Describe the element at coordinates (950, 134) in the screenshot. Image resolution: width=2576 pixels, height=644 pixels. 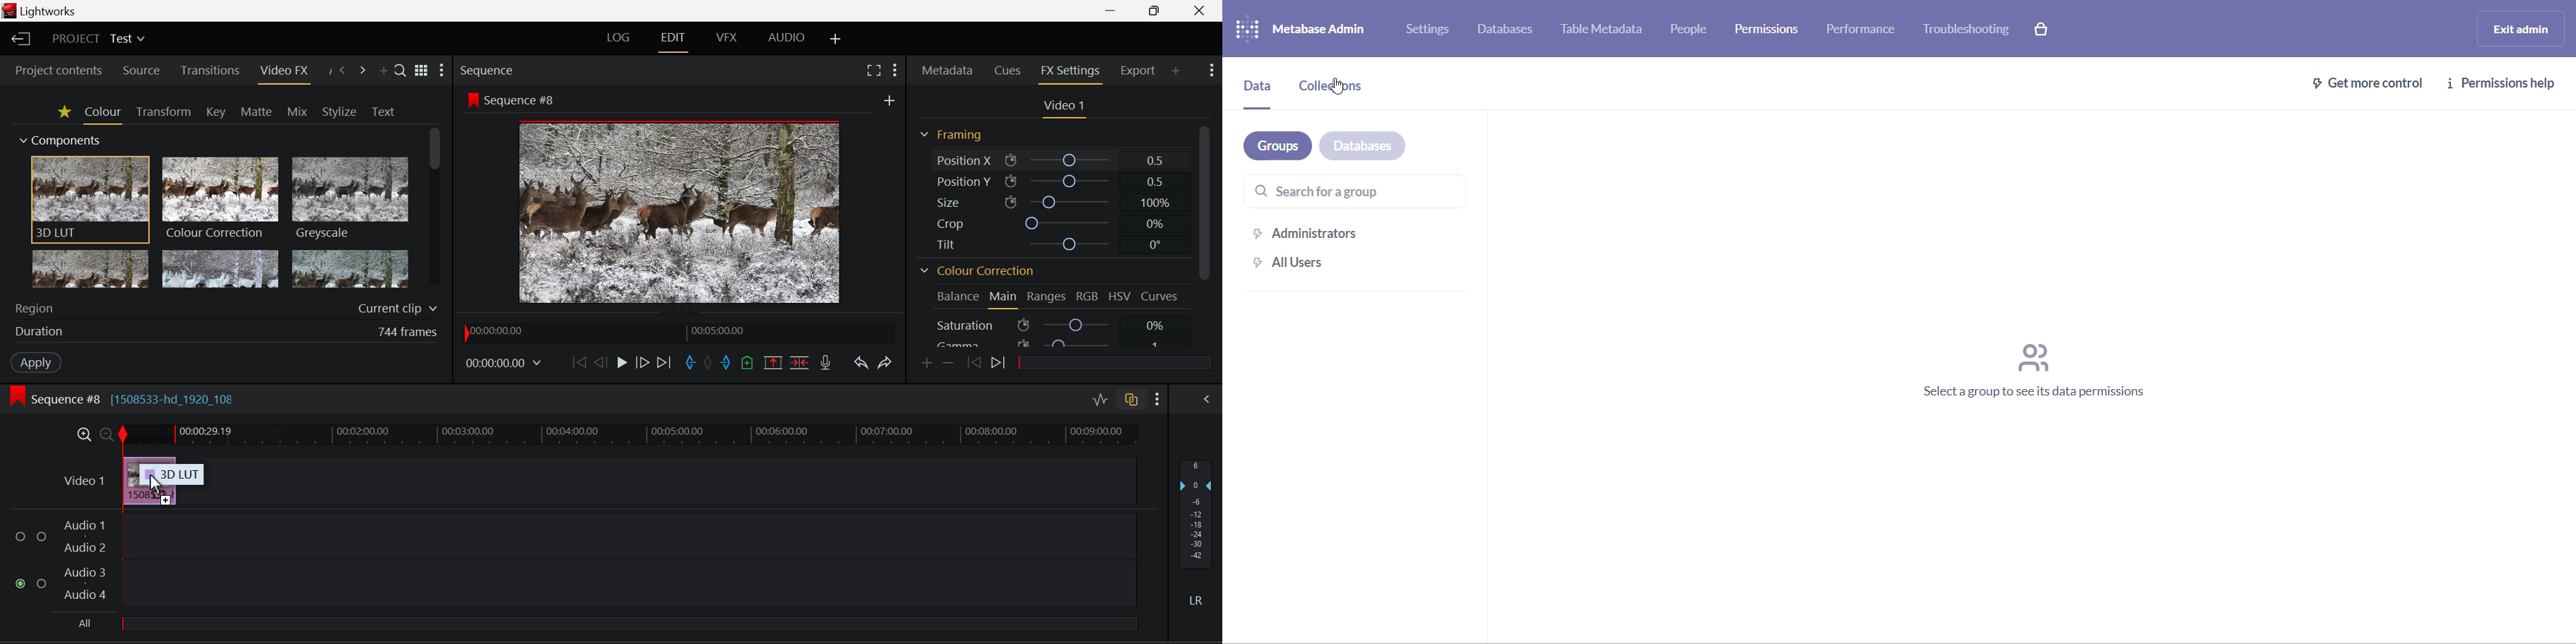
I see `Framing Section` at that location.